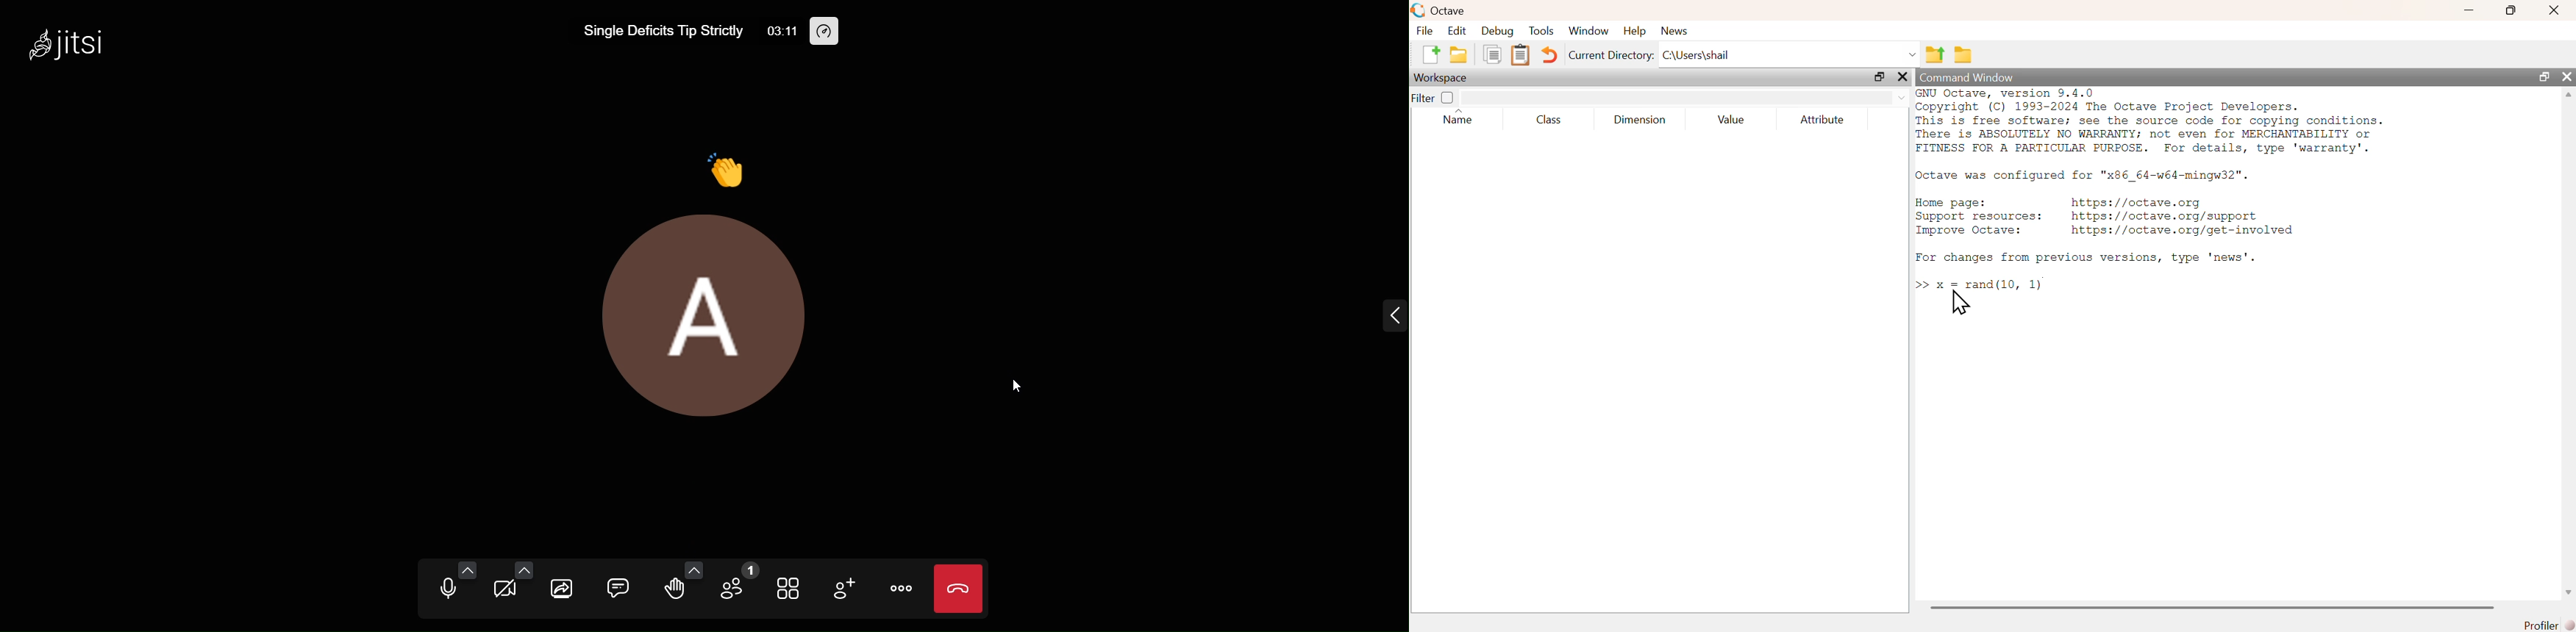 The width and height of the screenshot is (2576, 644). I want to click on command window, so click(1968, 77).